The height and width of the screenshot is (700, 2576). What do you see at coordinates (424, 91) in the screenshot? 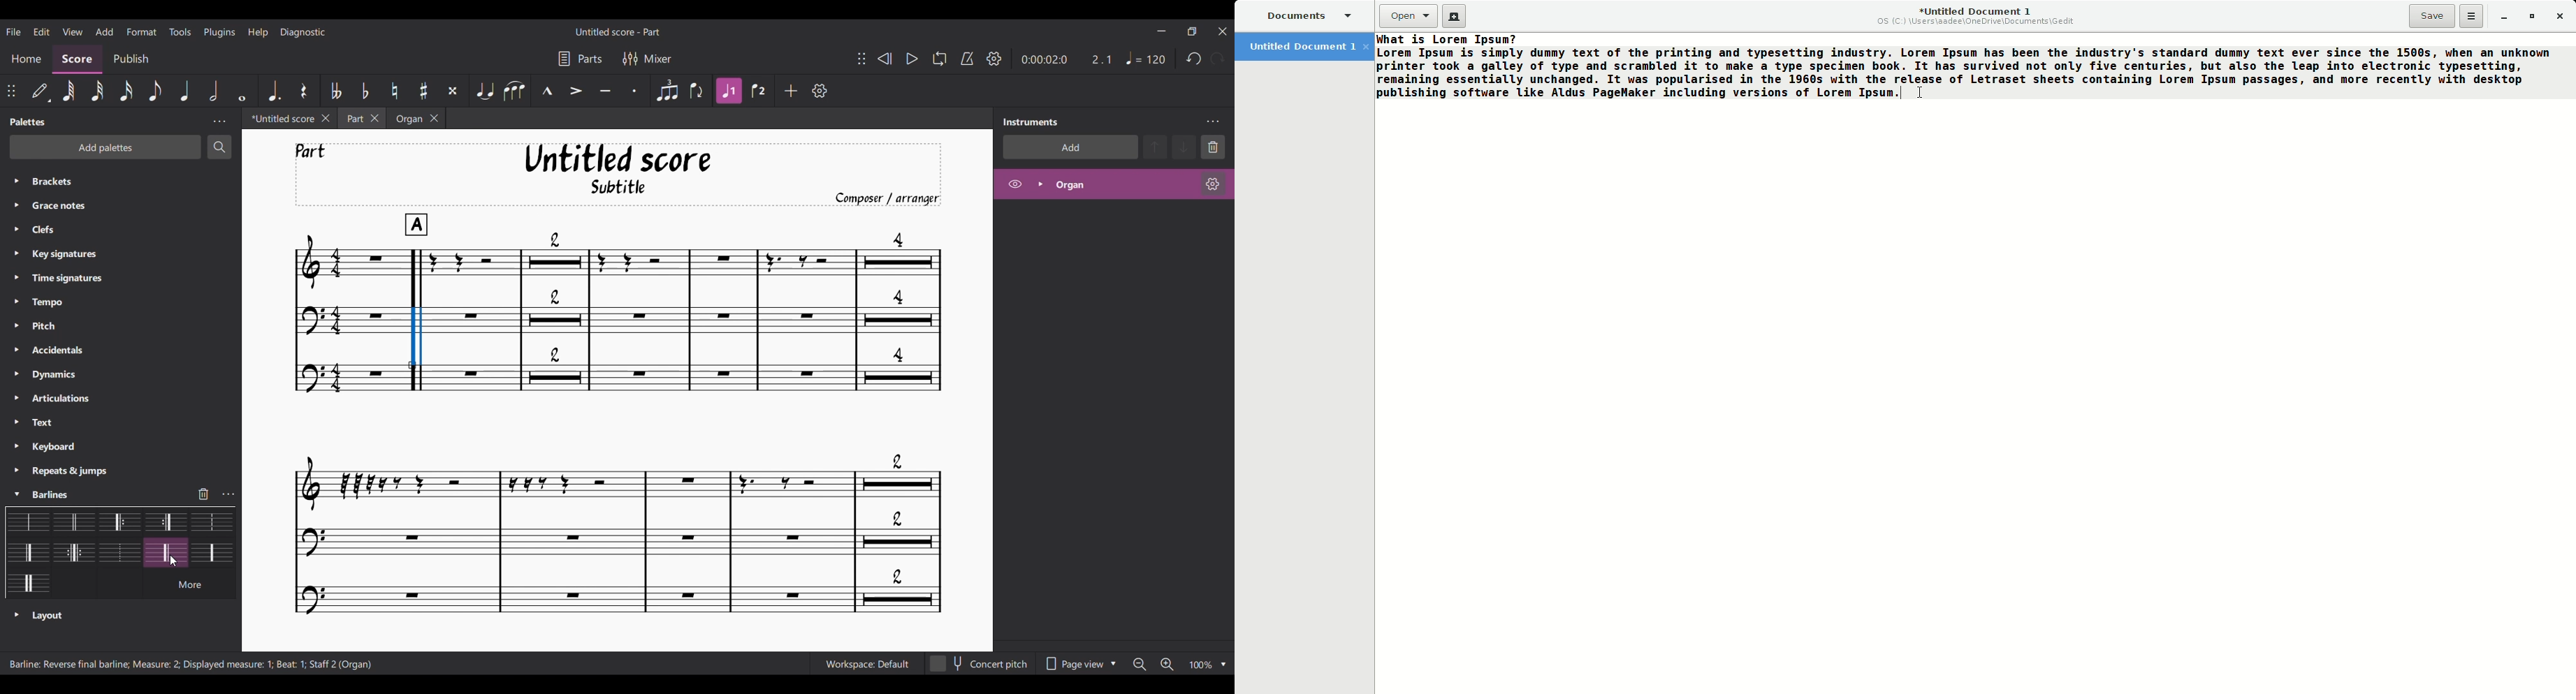
I see `Toggle sharp` at bounding box center [424, 91].